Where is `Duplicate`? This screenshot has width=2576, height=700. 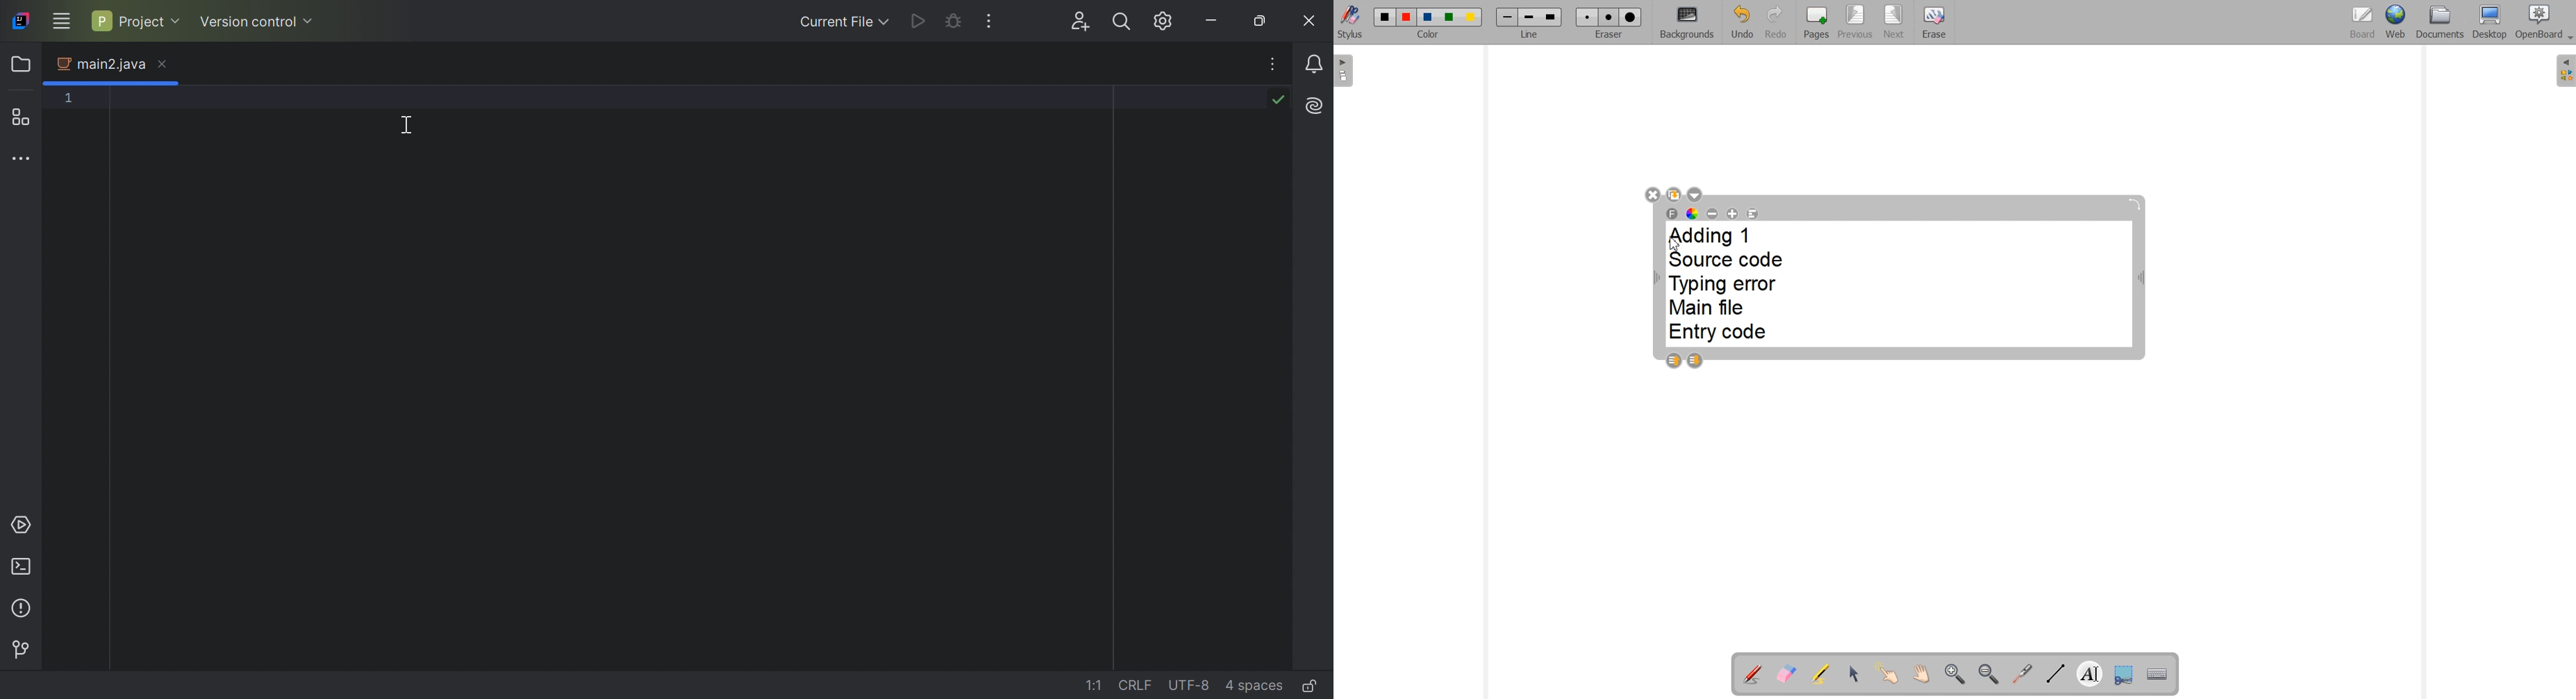 Duplicate is located at coordinates (1674, 194).